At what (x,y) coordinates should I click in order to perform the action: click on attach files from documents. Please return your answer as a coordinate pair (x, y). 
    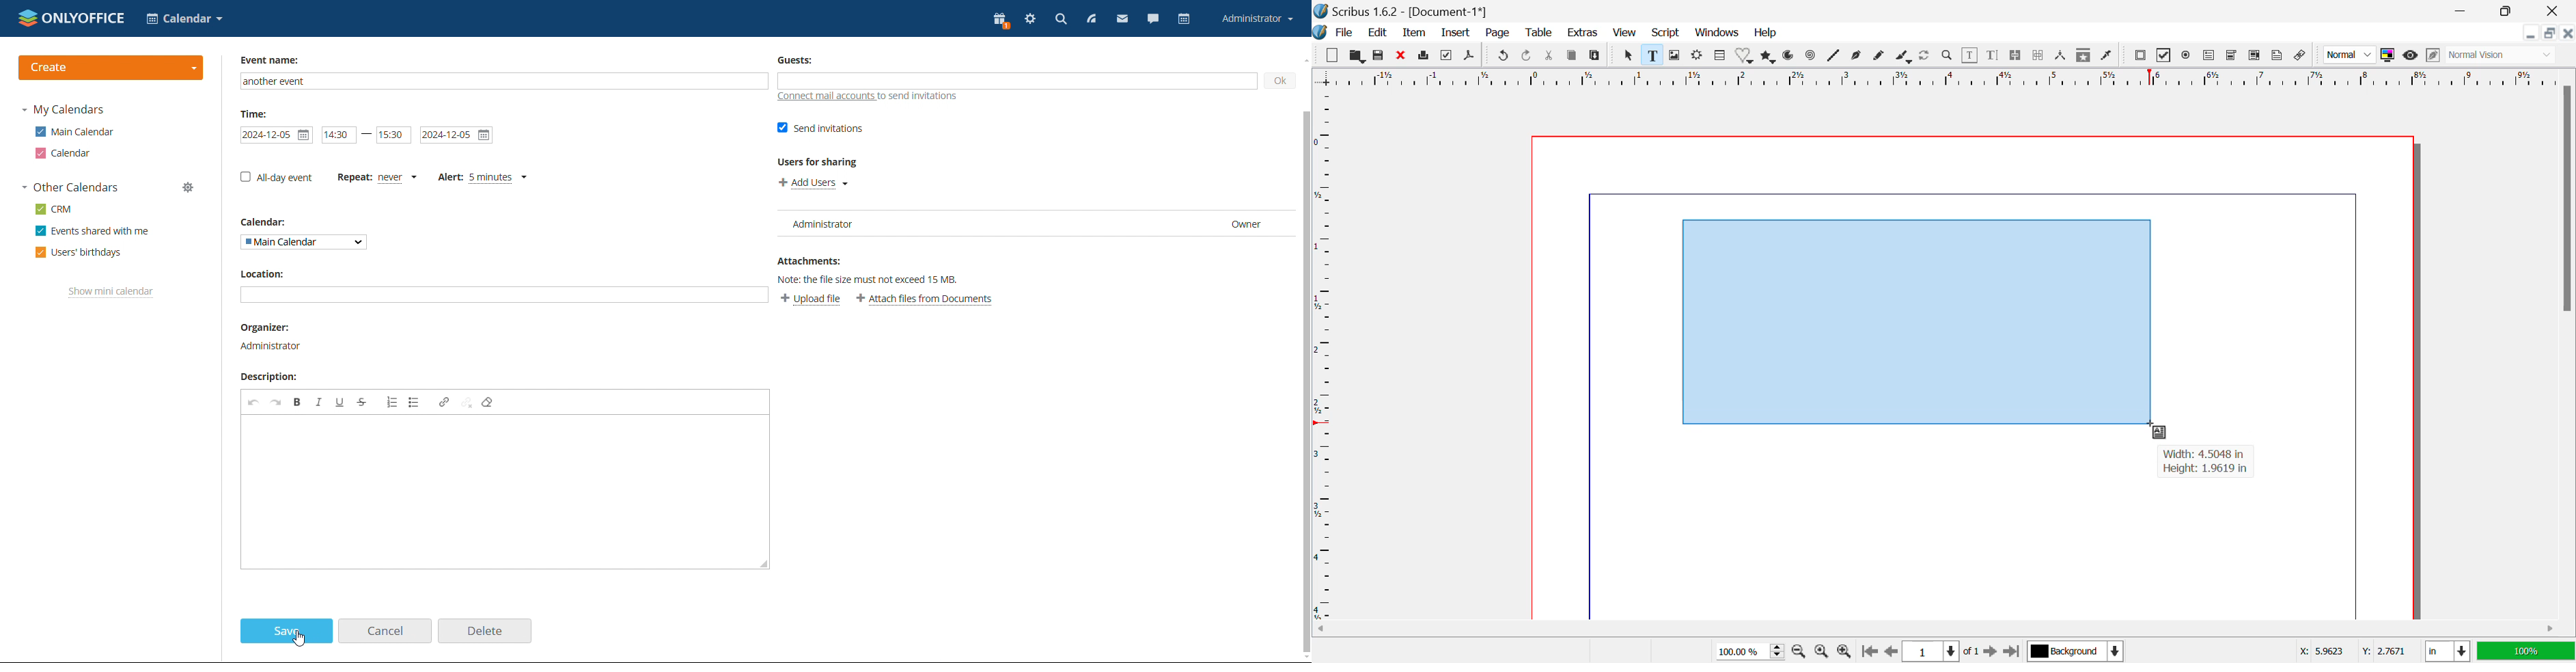
    Looking at the image, I should click on (928, 298).